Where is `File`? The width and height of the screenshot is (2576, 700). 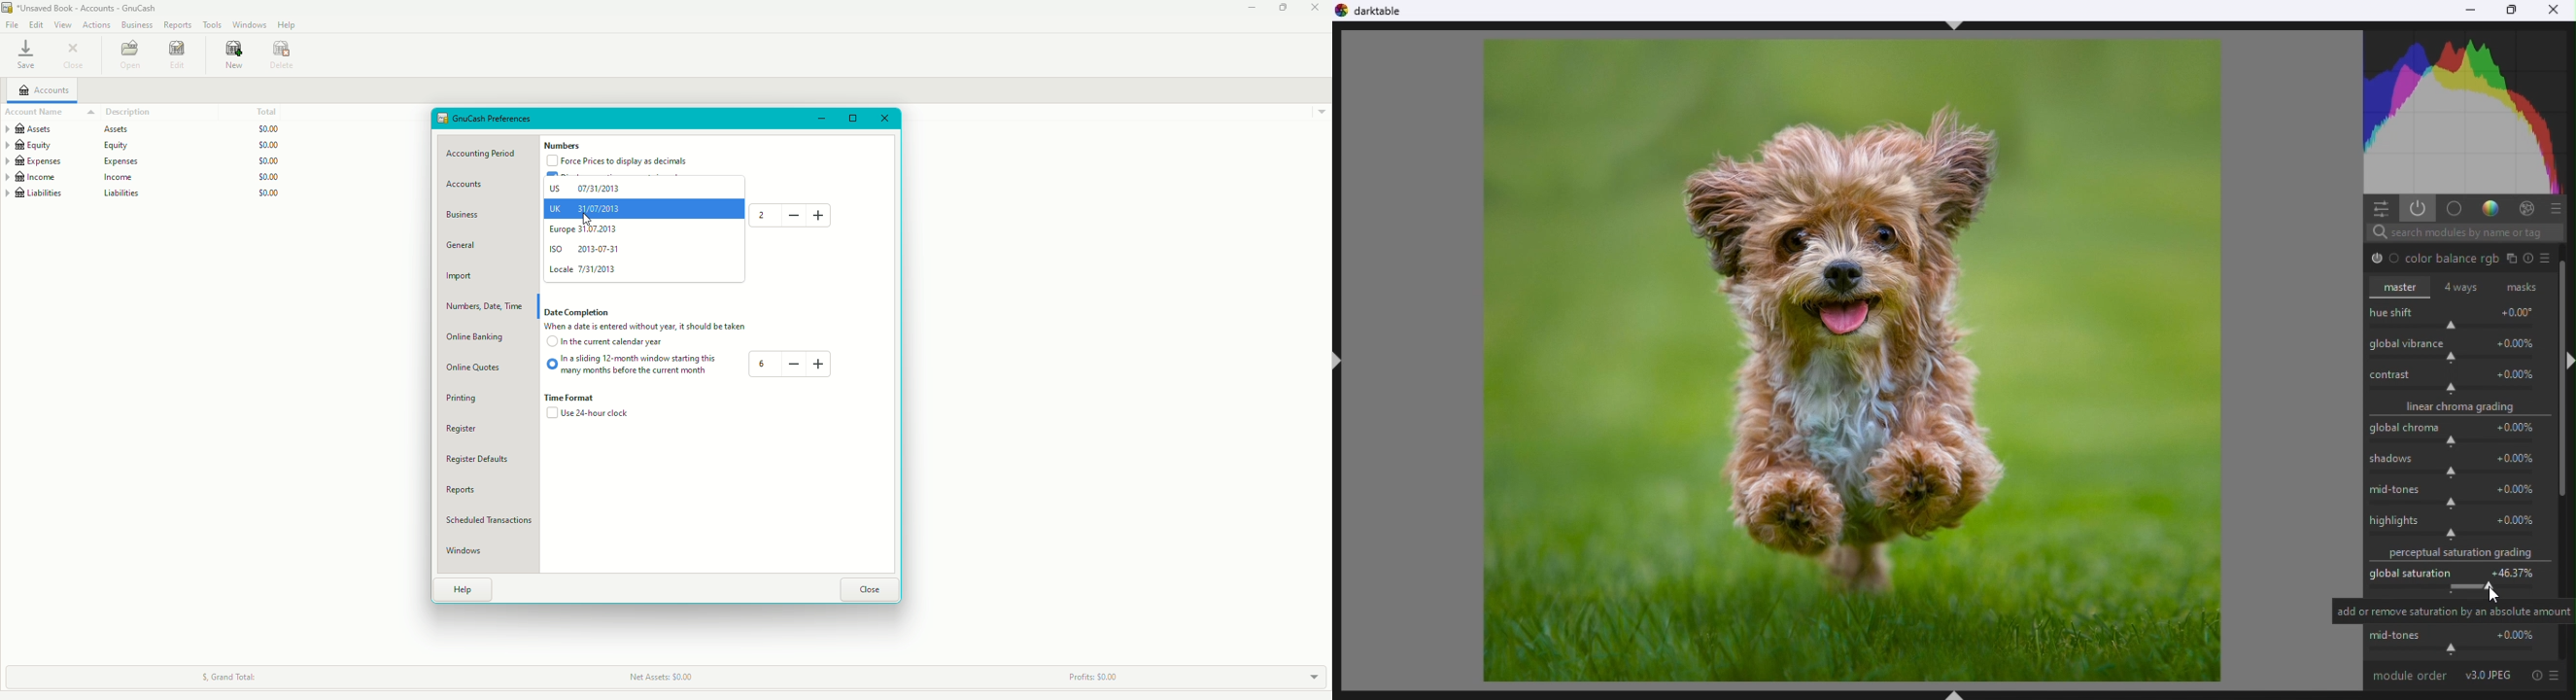
File is located at coordinates (12, 25).